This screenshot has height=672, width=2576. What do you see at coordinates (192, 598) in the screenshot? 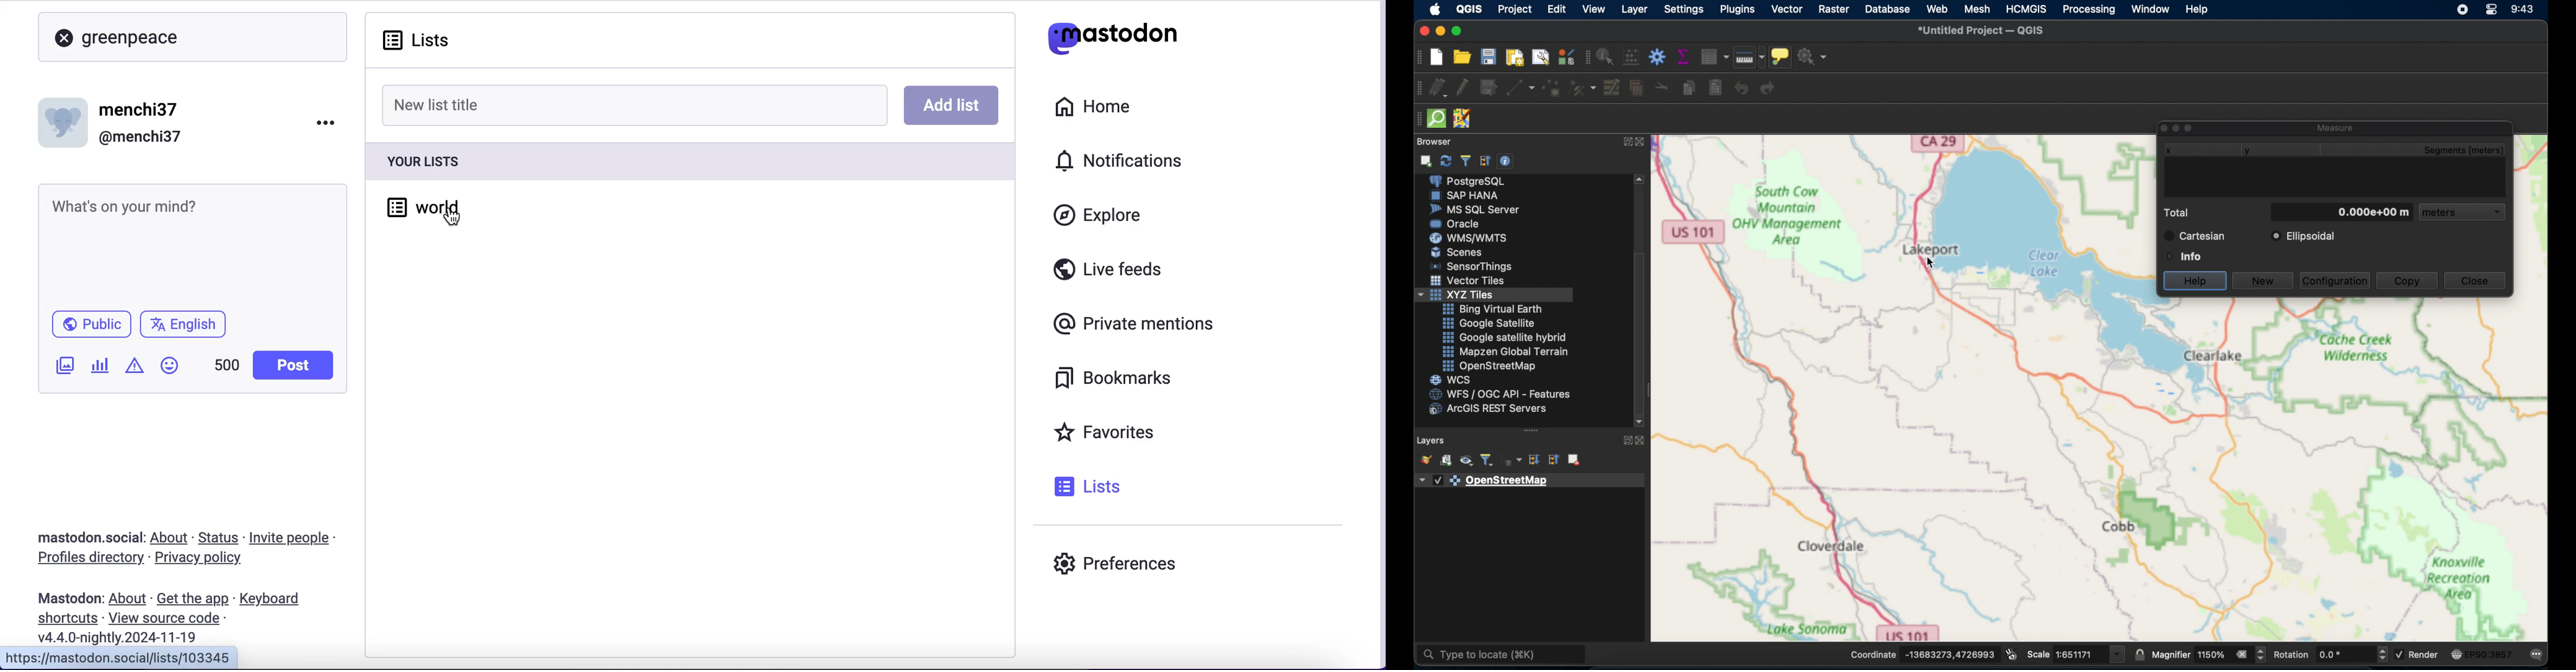
I see `get the app` at bounding box center [192, 598].